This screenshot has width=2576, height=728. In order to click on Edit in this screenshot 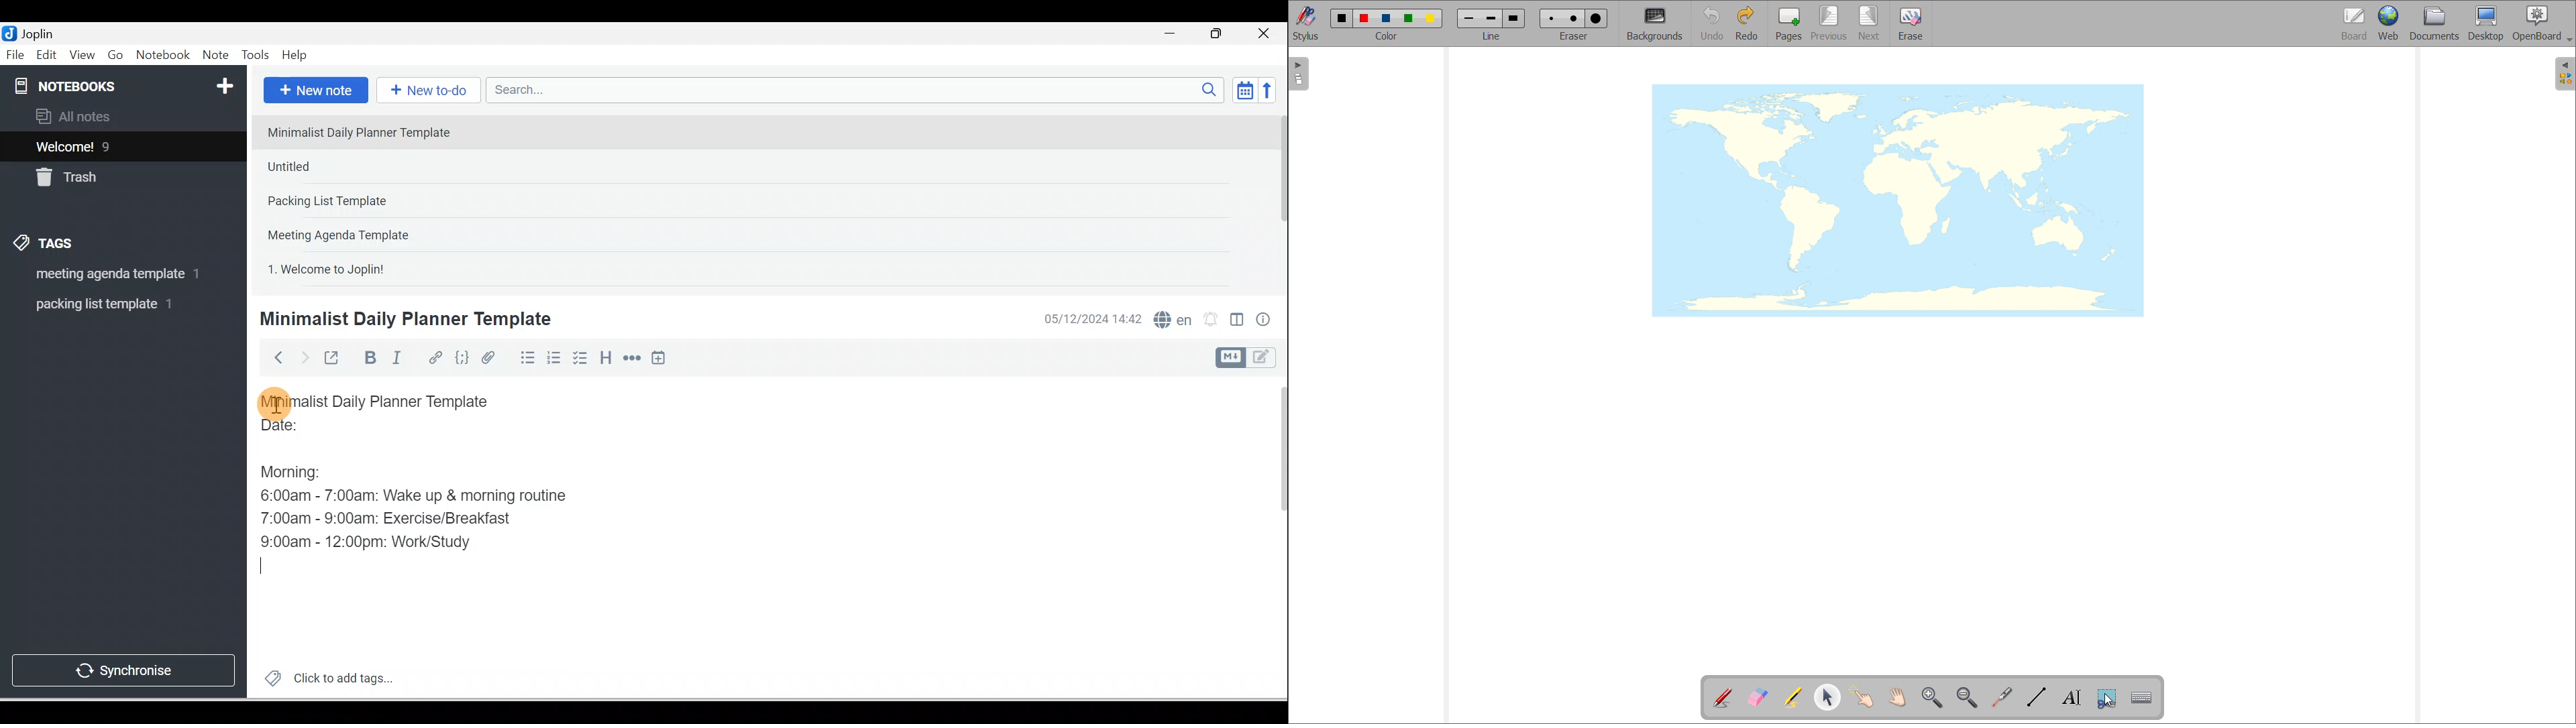, I will do `click(48, 56)`.